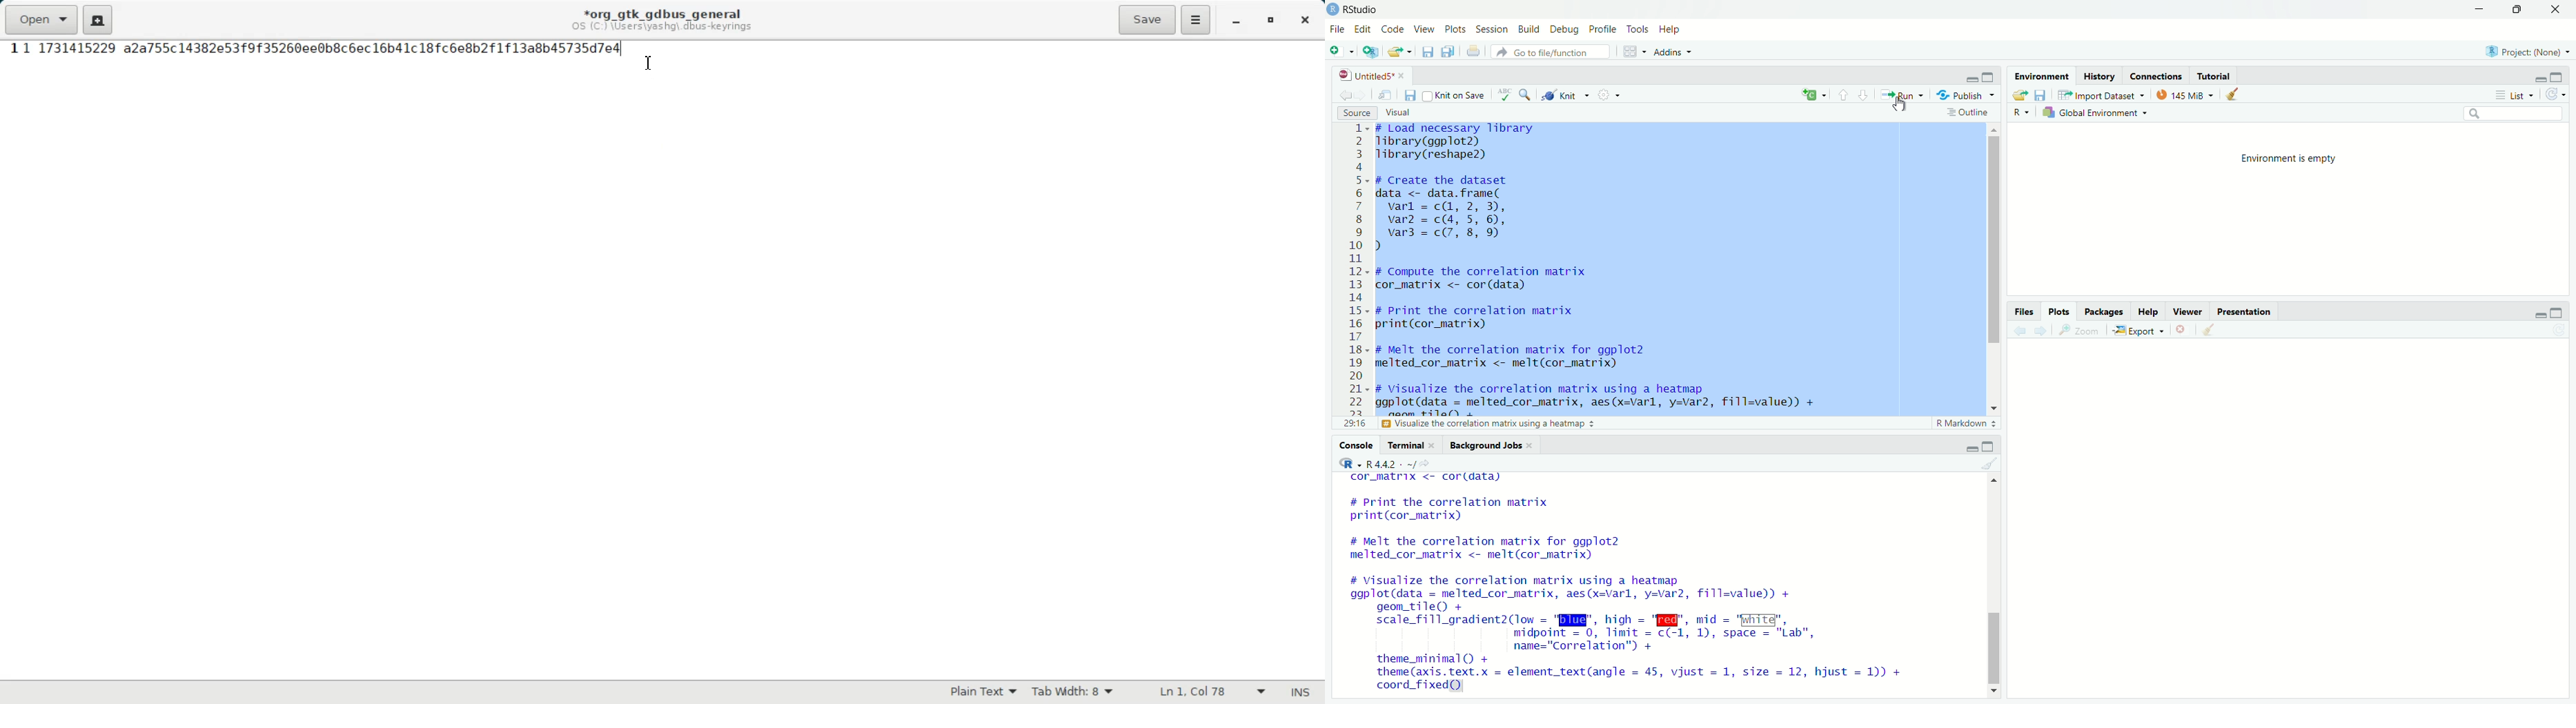 The image size is (2576, 728). I want to click on profile, so click(1603, 30).